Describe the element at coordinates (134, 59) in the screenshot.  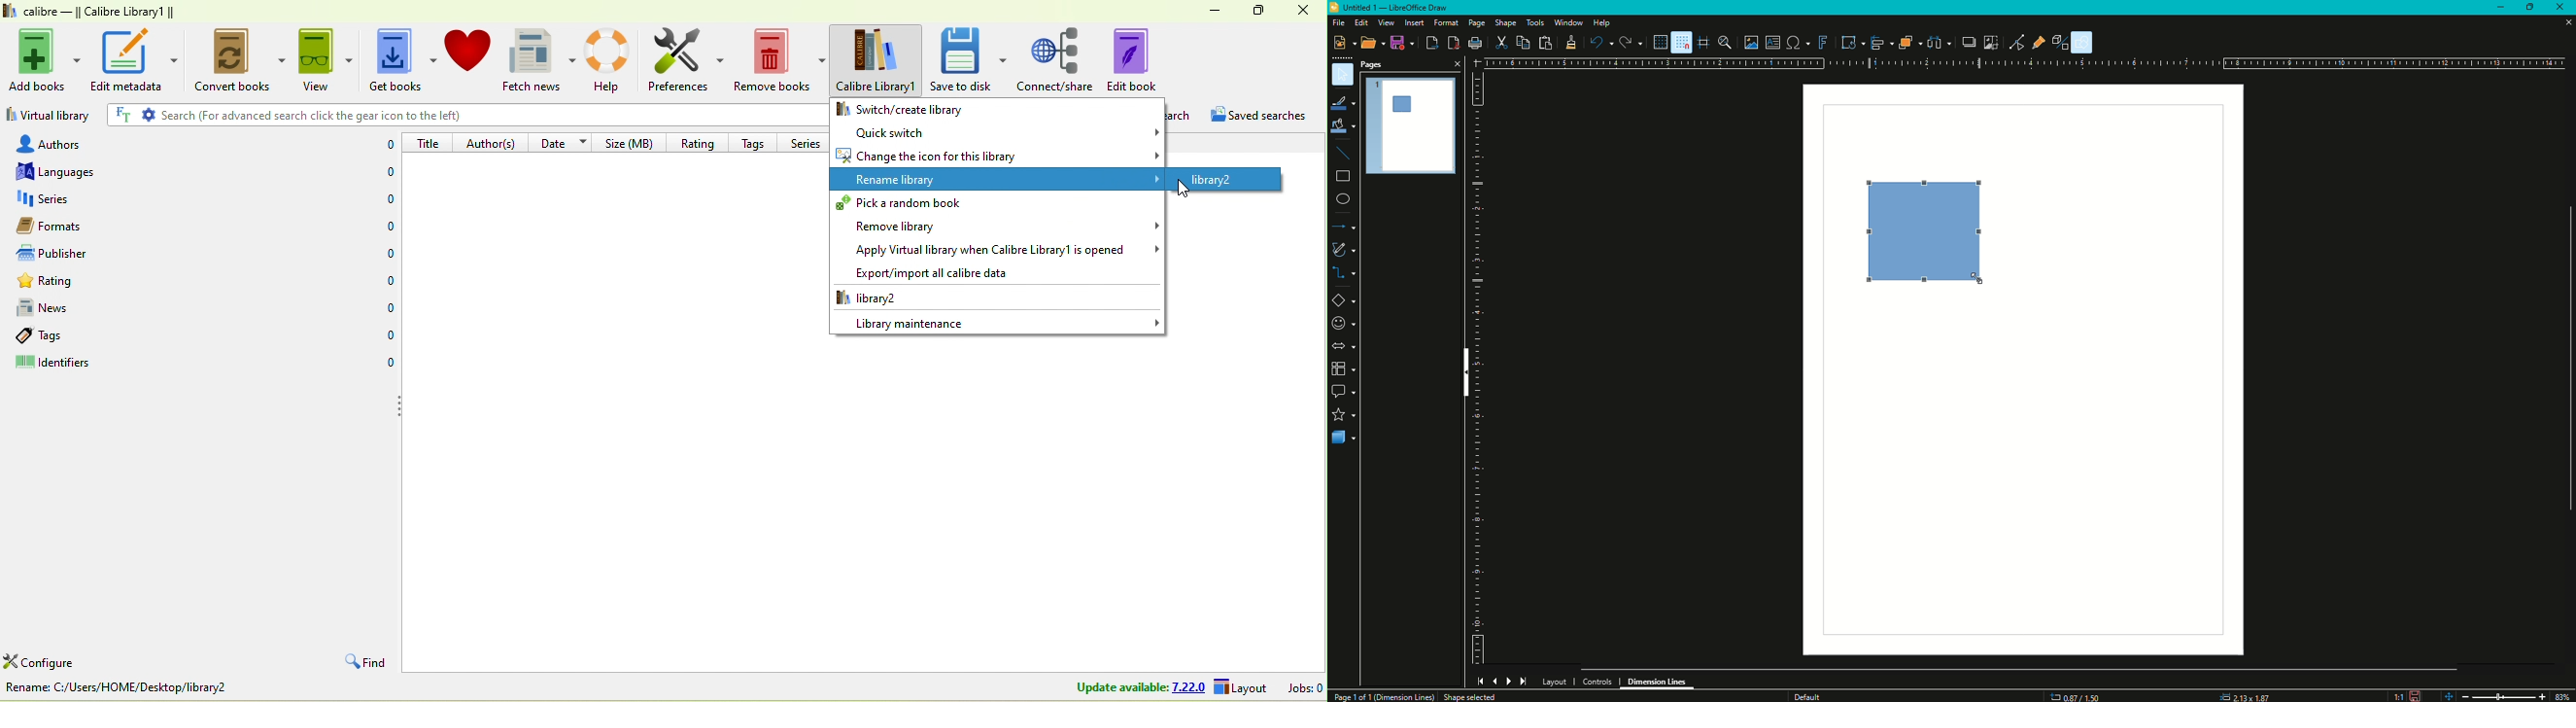
I see `edit metadata` at that location.